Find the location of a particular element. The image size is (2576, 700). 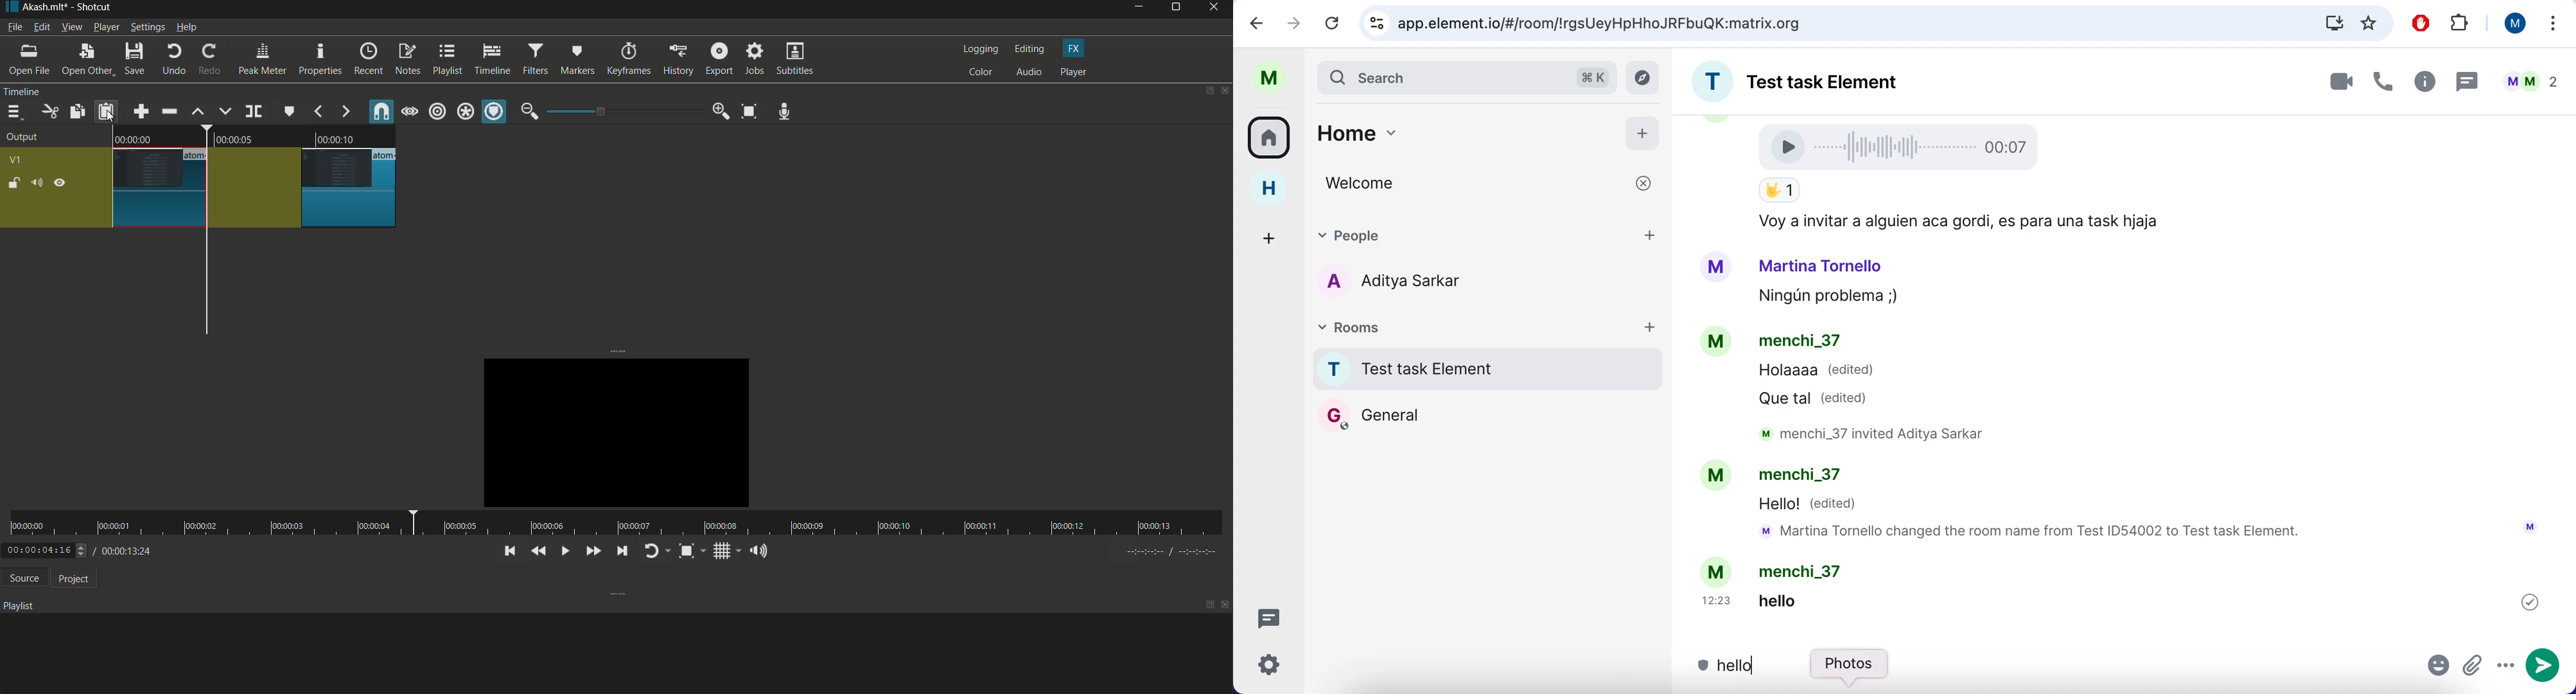

ripple is located at coordinates (438, 112).